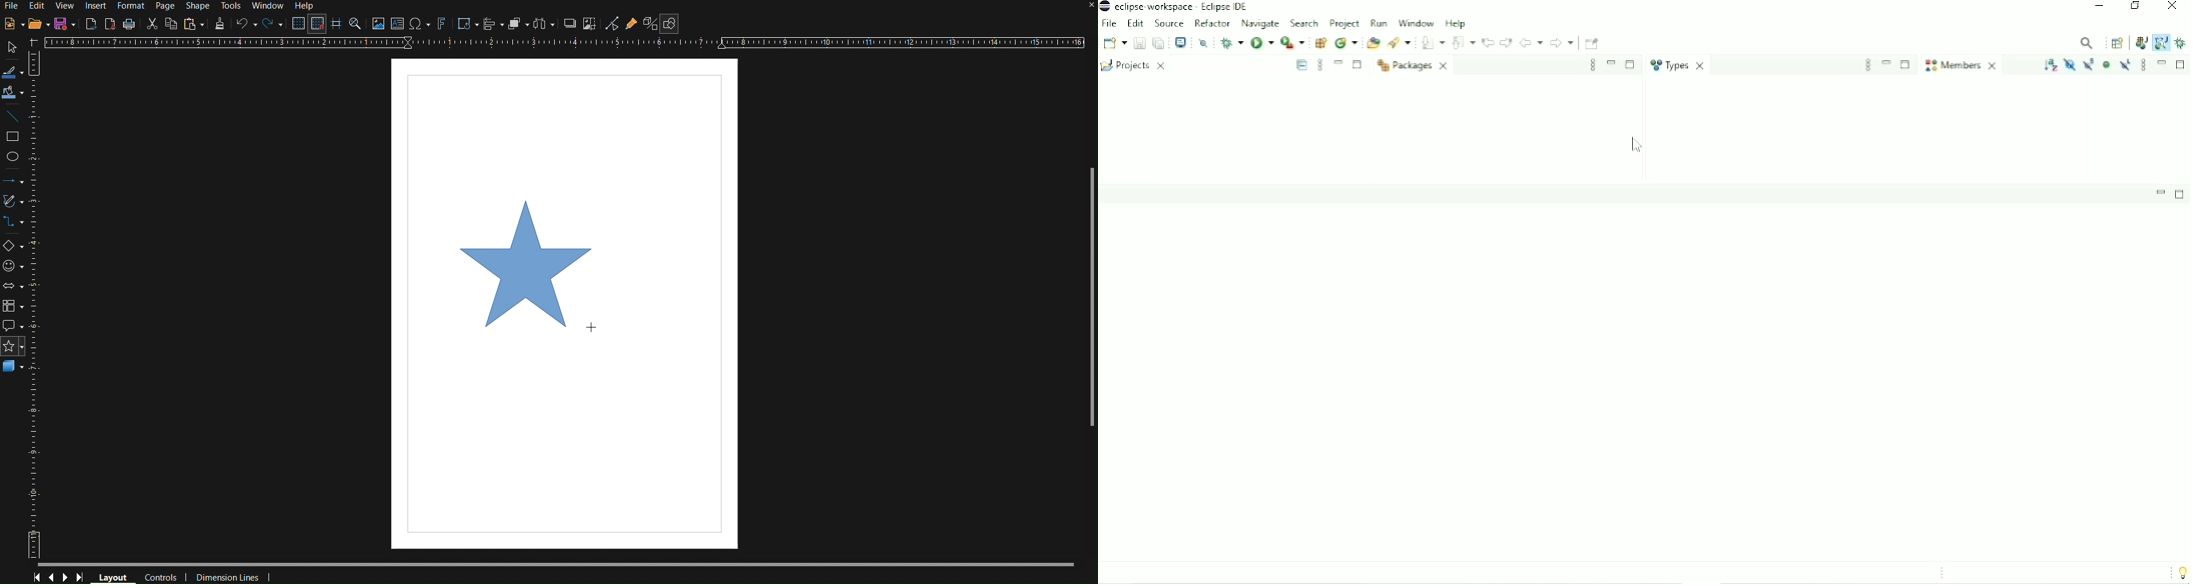 The width and height of the screenshot is (2212, 588). What do you see at coordinates (1262, 43) in the screenshot?
I see `Run` at bounding box center [1262, 43].